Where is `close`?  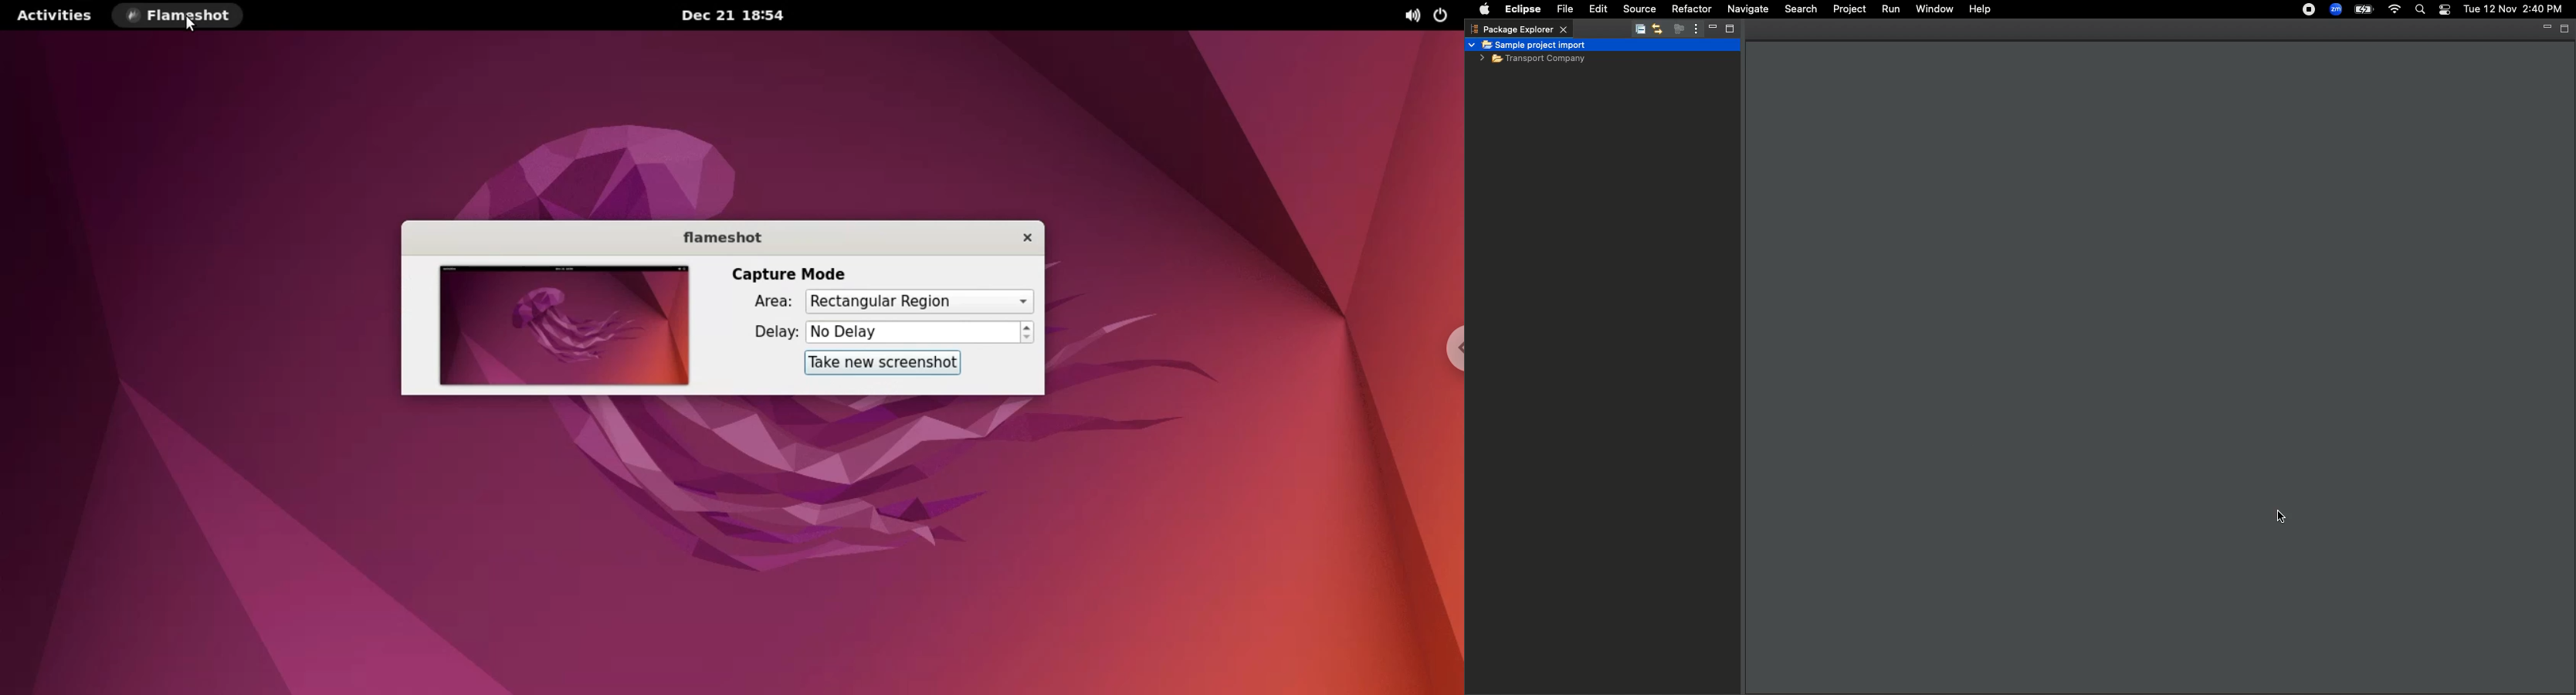
close is located at coordinates (1022, 238).